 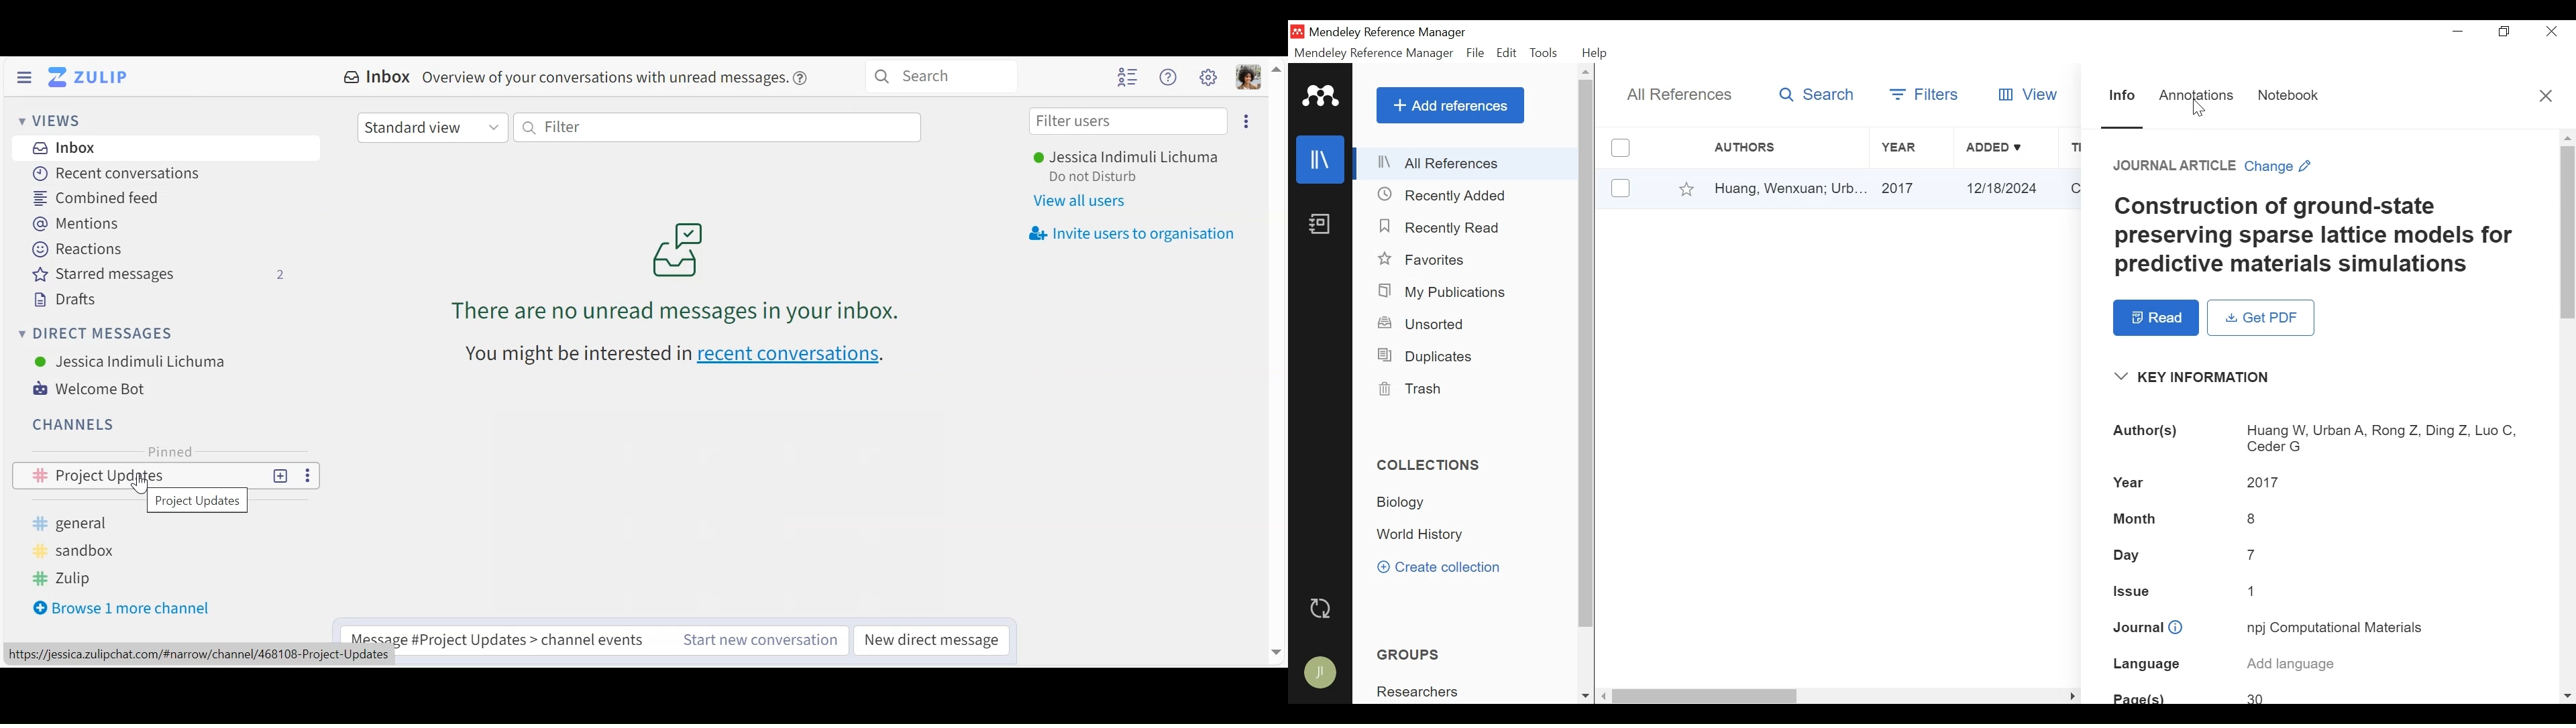 I want to click on Library, so click(x=1319, y=160).